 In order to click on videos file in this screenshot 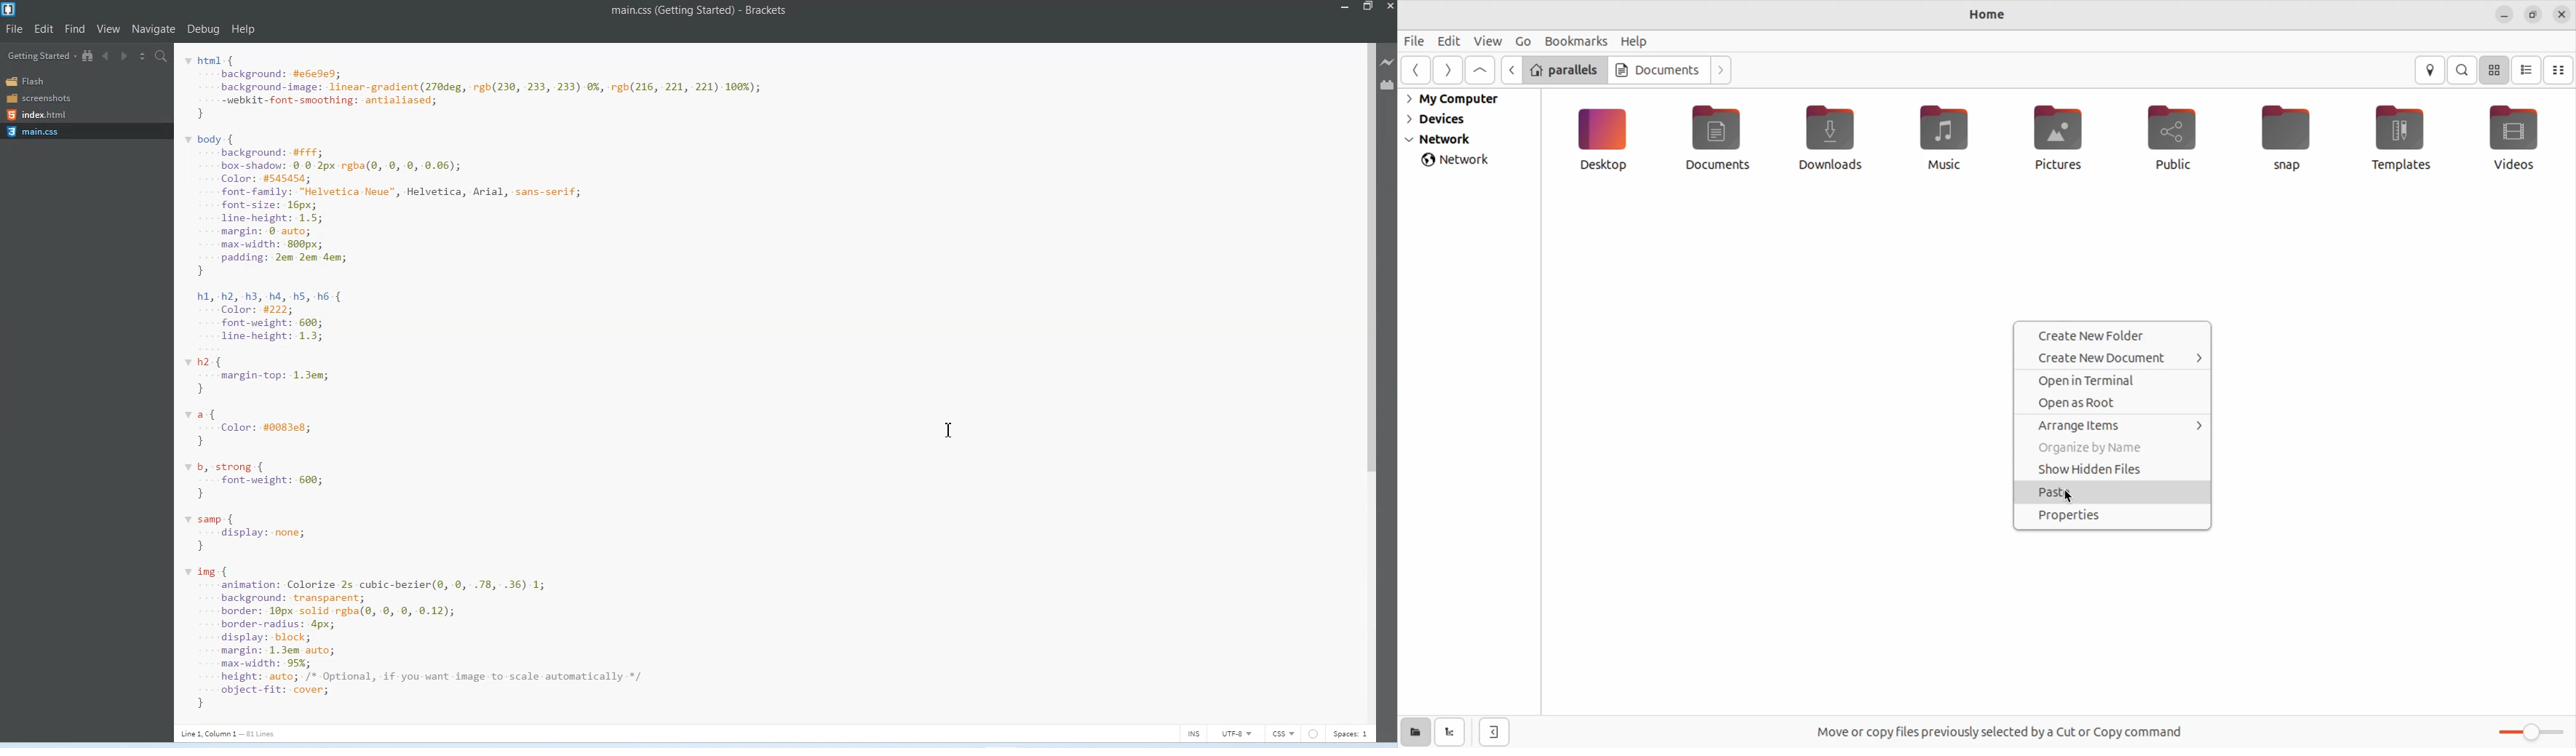, I will do `click(2512, 136)`.